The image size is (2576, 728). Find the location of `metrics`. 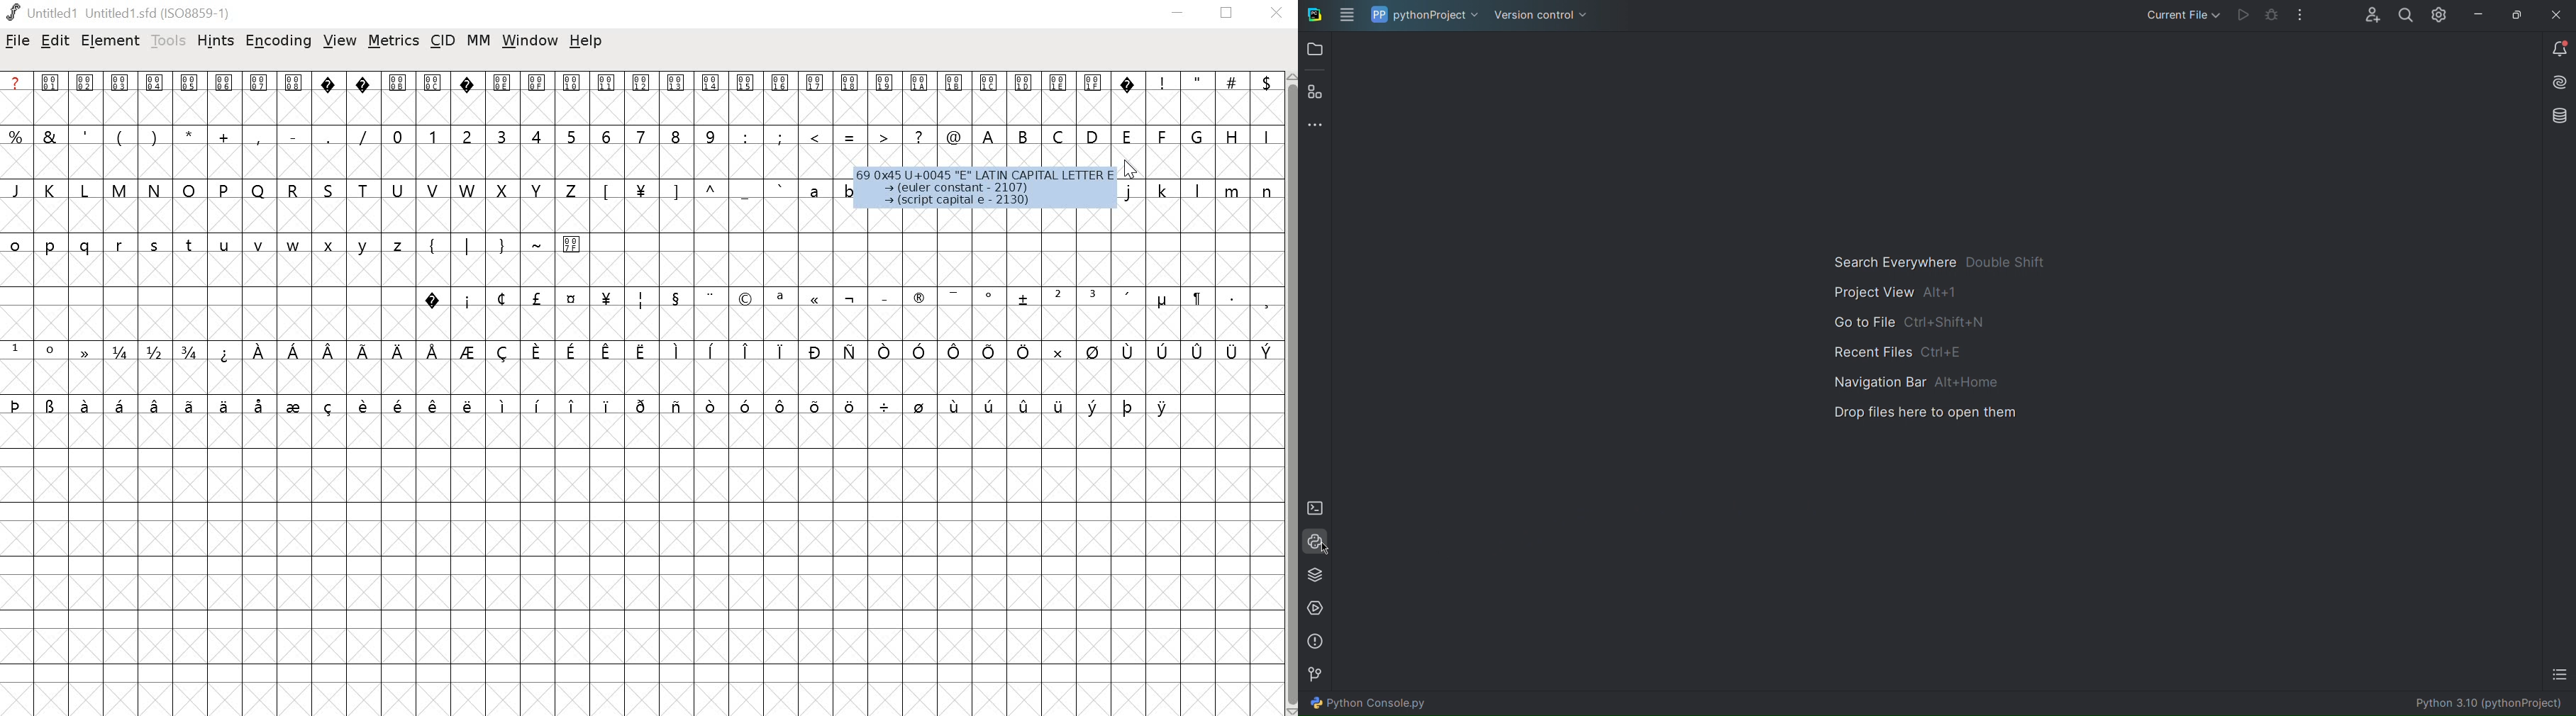

metrics is located at coordinates (394, 43).